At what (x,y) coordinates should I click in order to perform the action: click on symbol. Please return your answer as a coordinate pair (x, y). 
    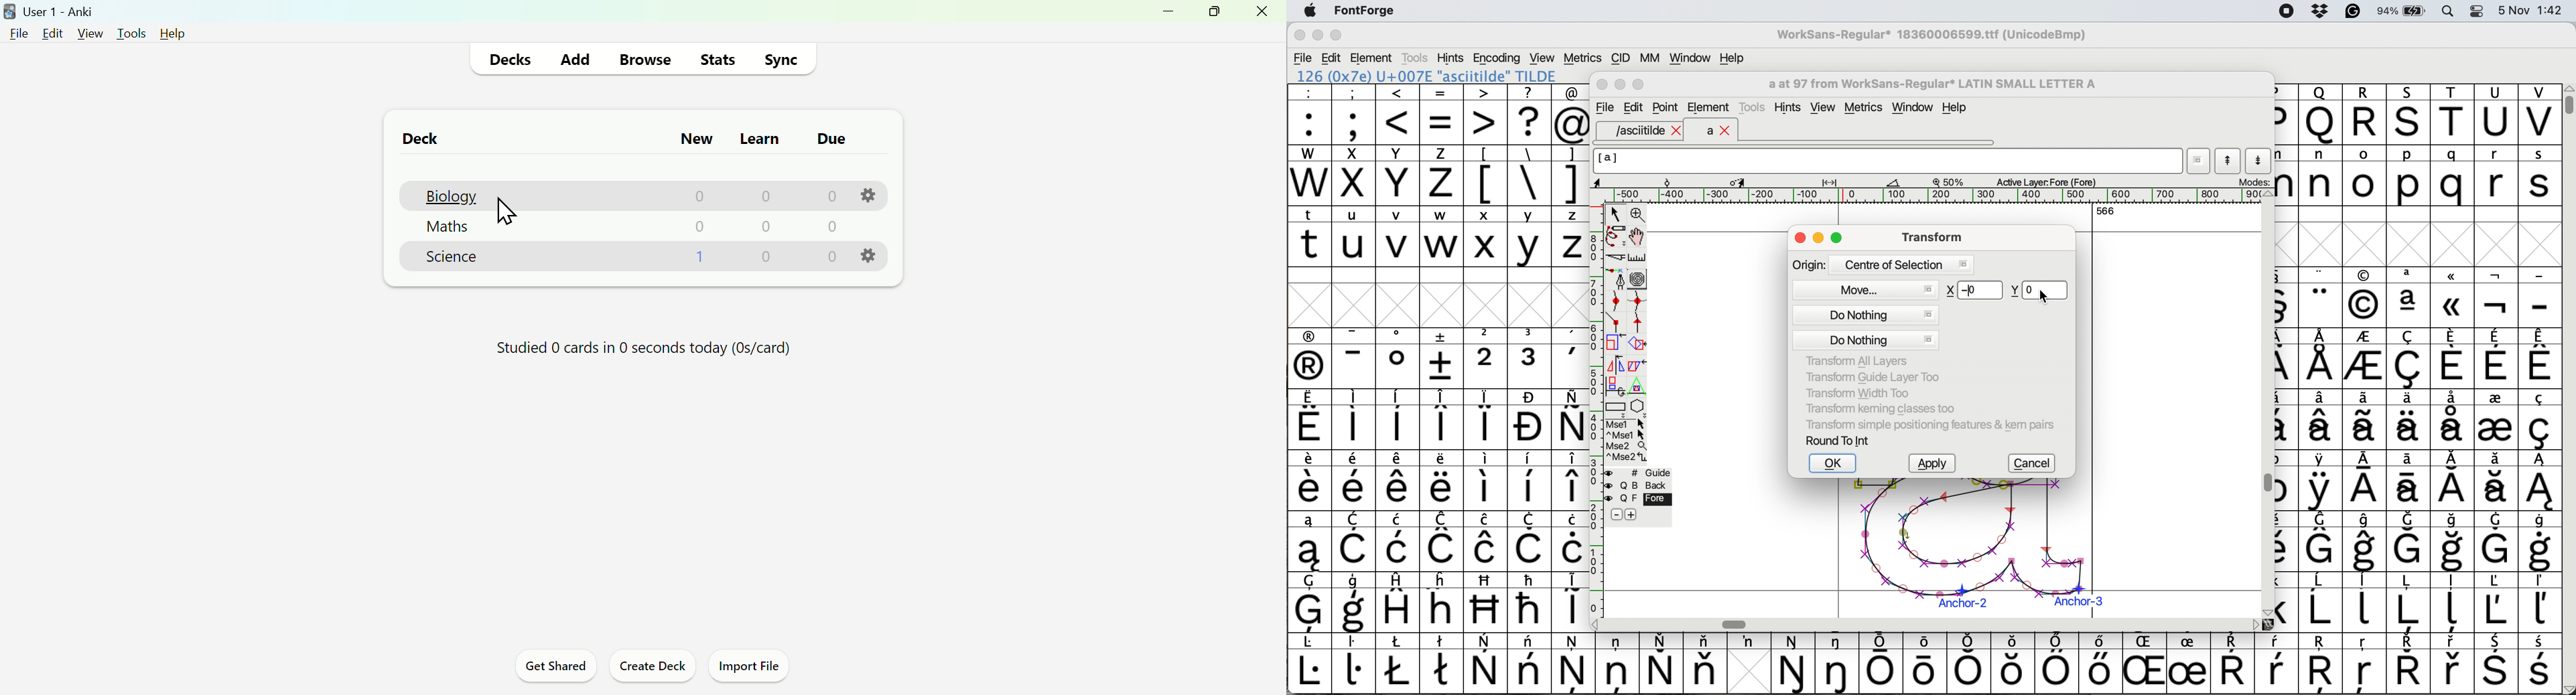
    Looking at the image, I should click on (2321, 298).